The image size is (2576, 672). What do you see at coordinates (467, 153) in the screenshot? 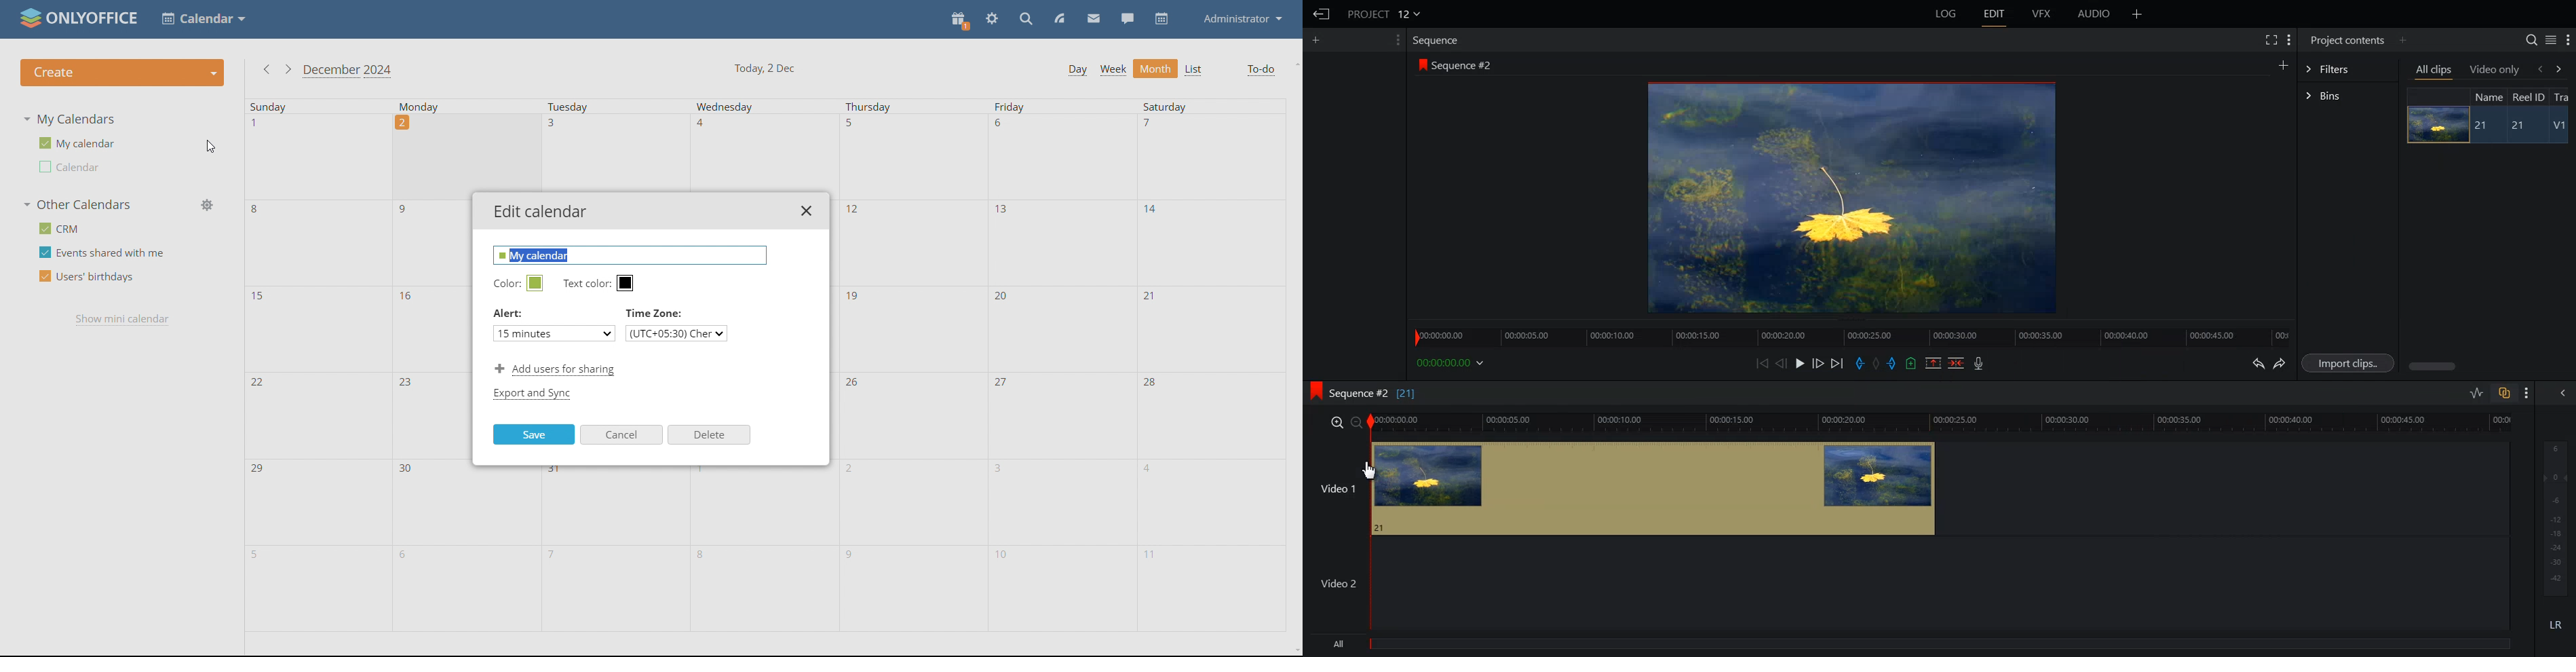
I see `` at bounding box center [467, 153].